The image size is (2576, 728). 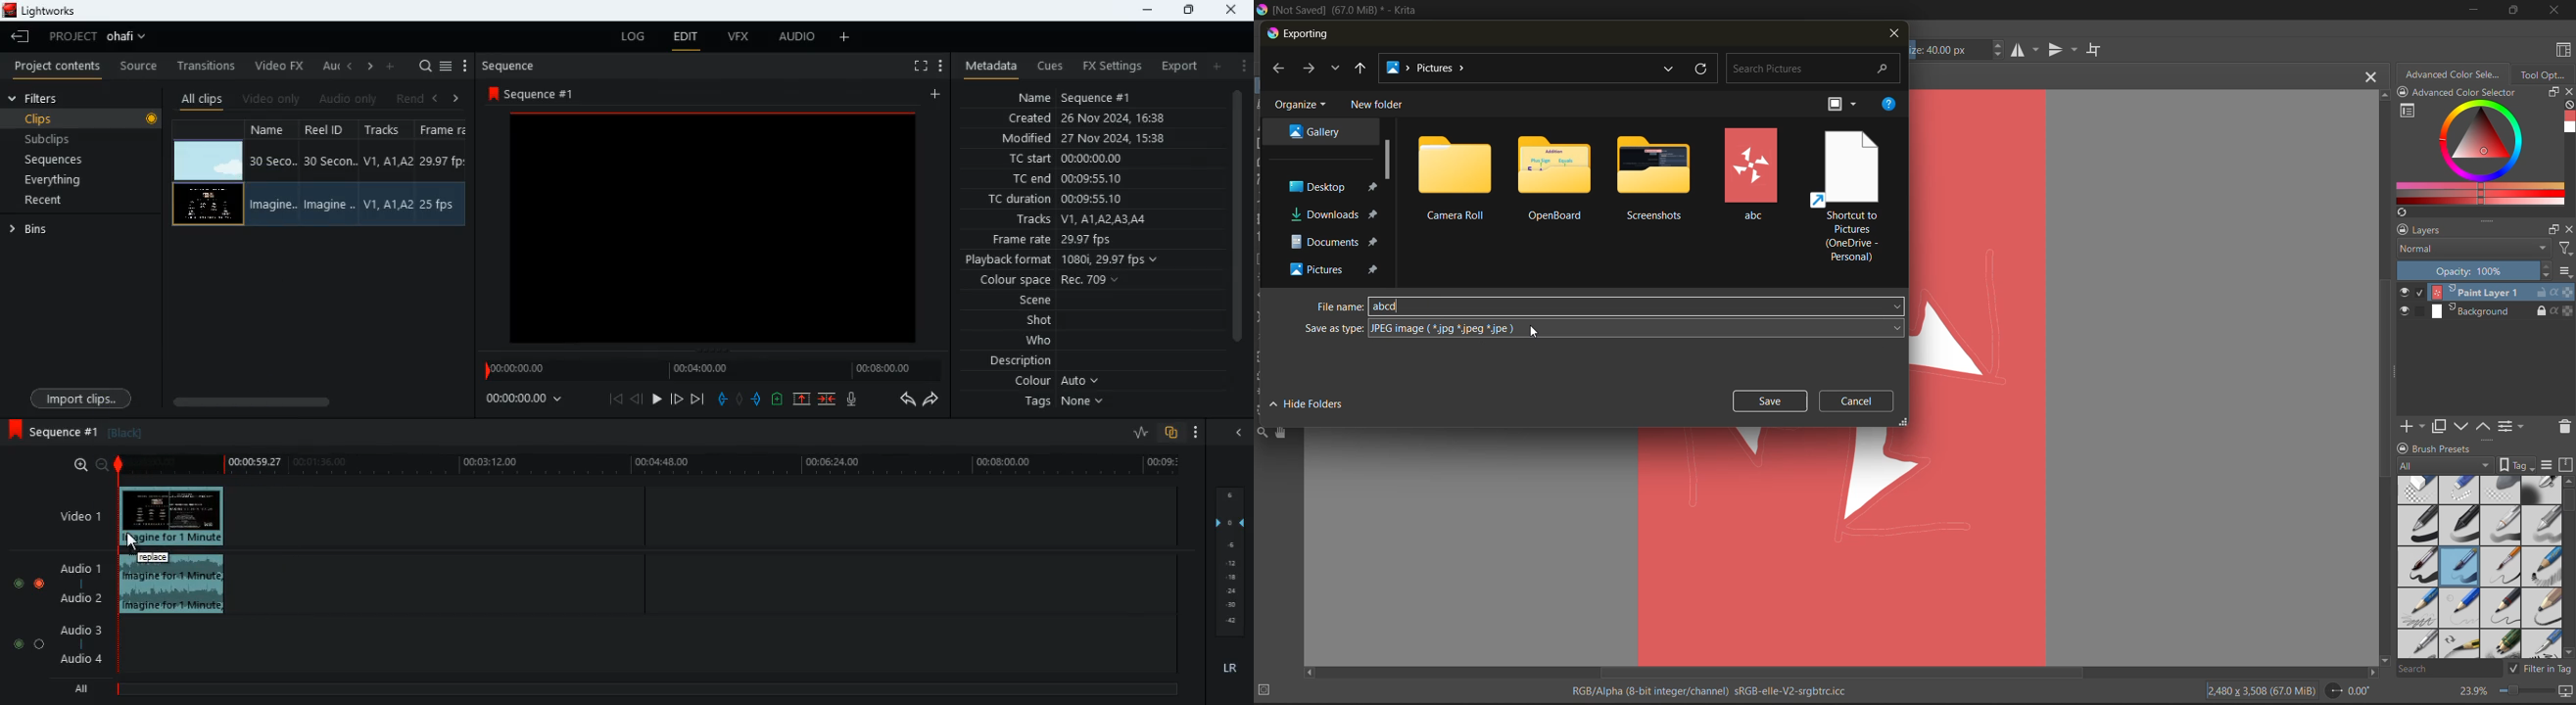 What do you see at coordinates (331, 65) in the screenshot?
I see `au` at bounding box center [331, 65].